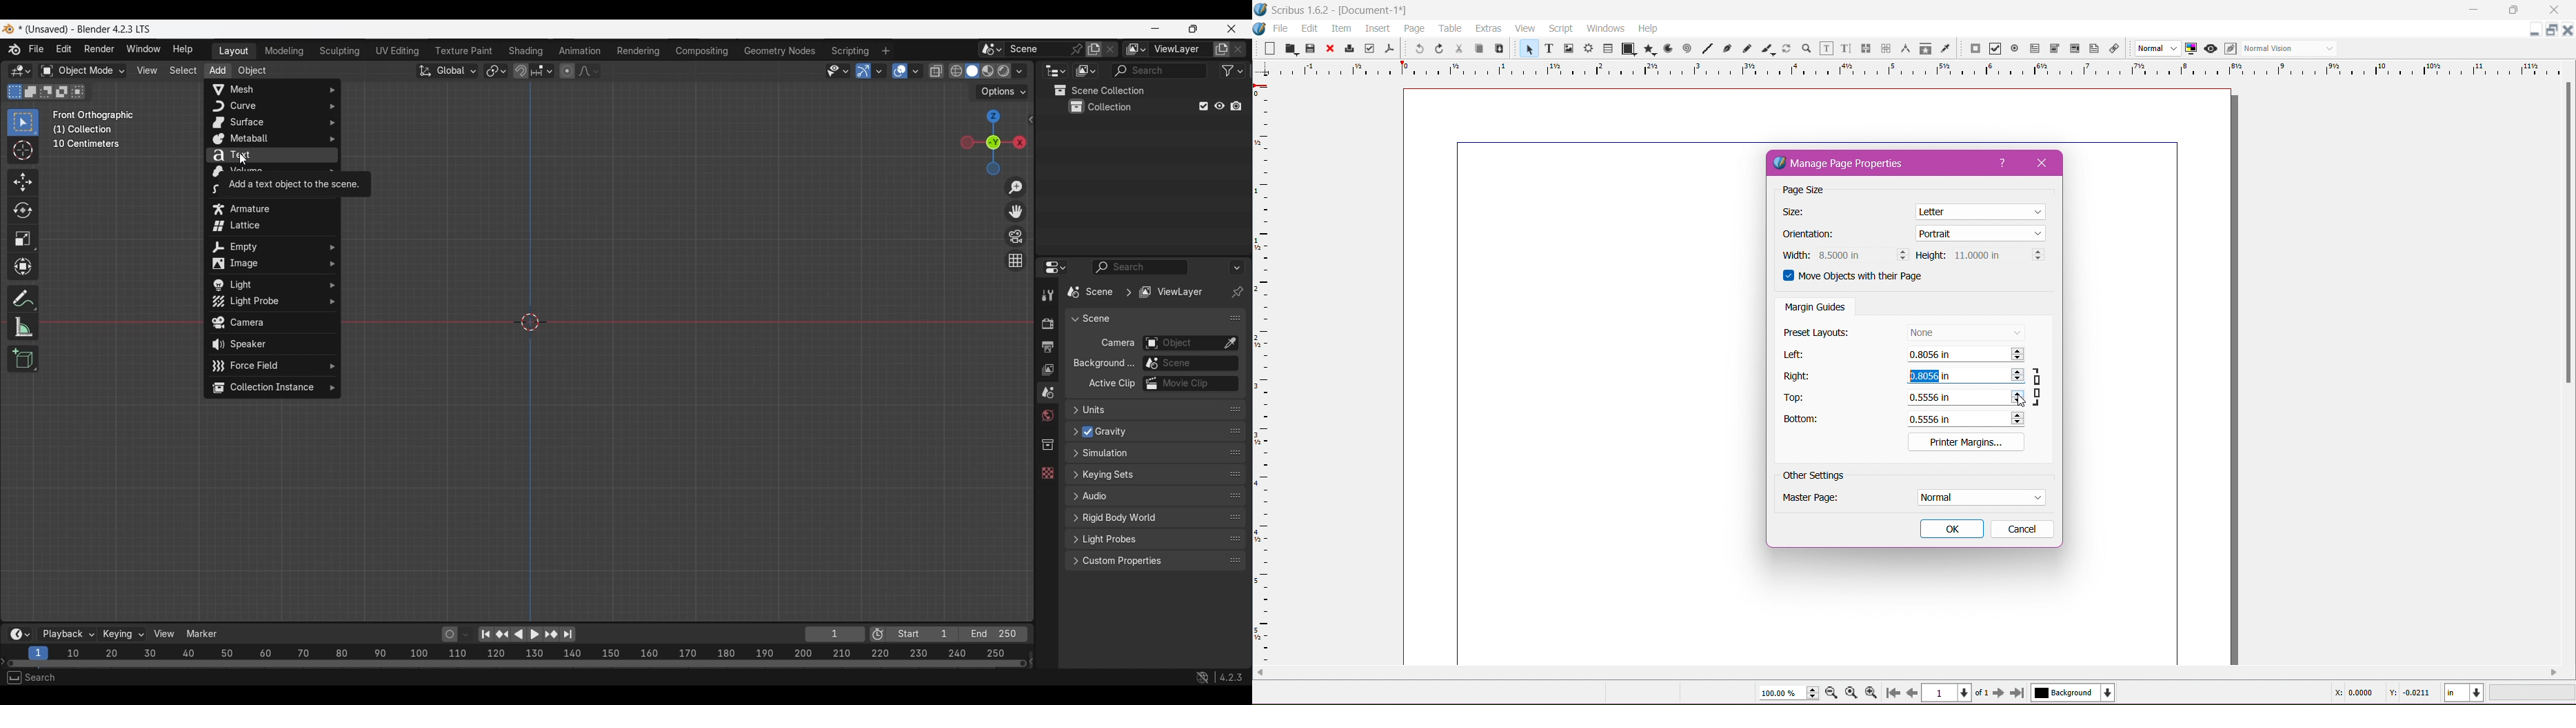 This screenshot has height=728, width=2576. Describe the element at coordinates (2512, 10) in the screenshot. I see `Restore Down` at that location.